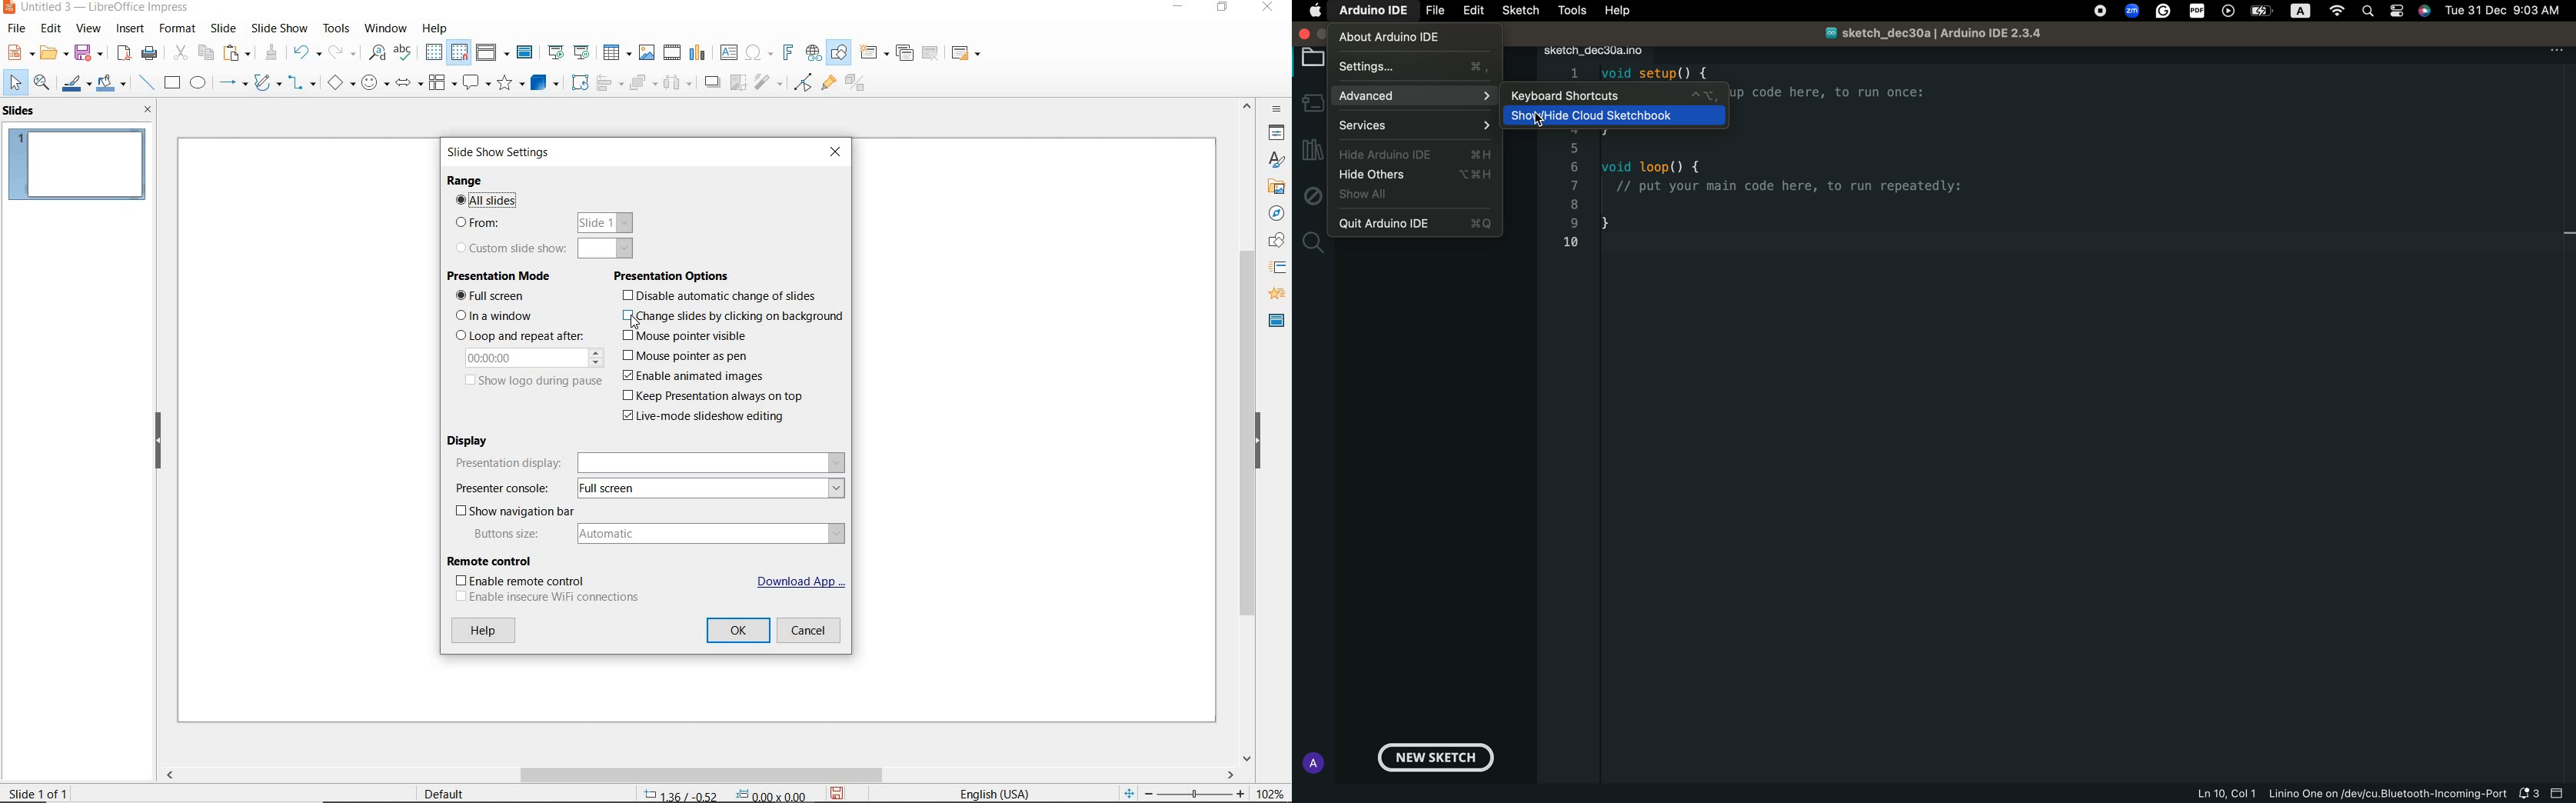 The image size is (2576, 812). Describe the element at coordinates (1277, 295) in the screenshot. I see `ANIMATION` at that location.